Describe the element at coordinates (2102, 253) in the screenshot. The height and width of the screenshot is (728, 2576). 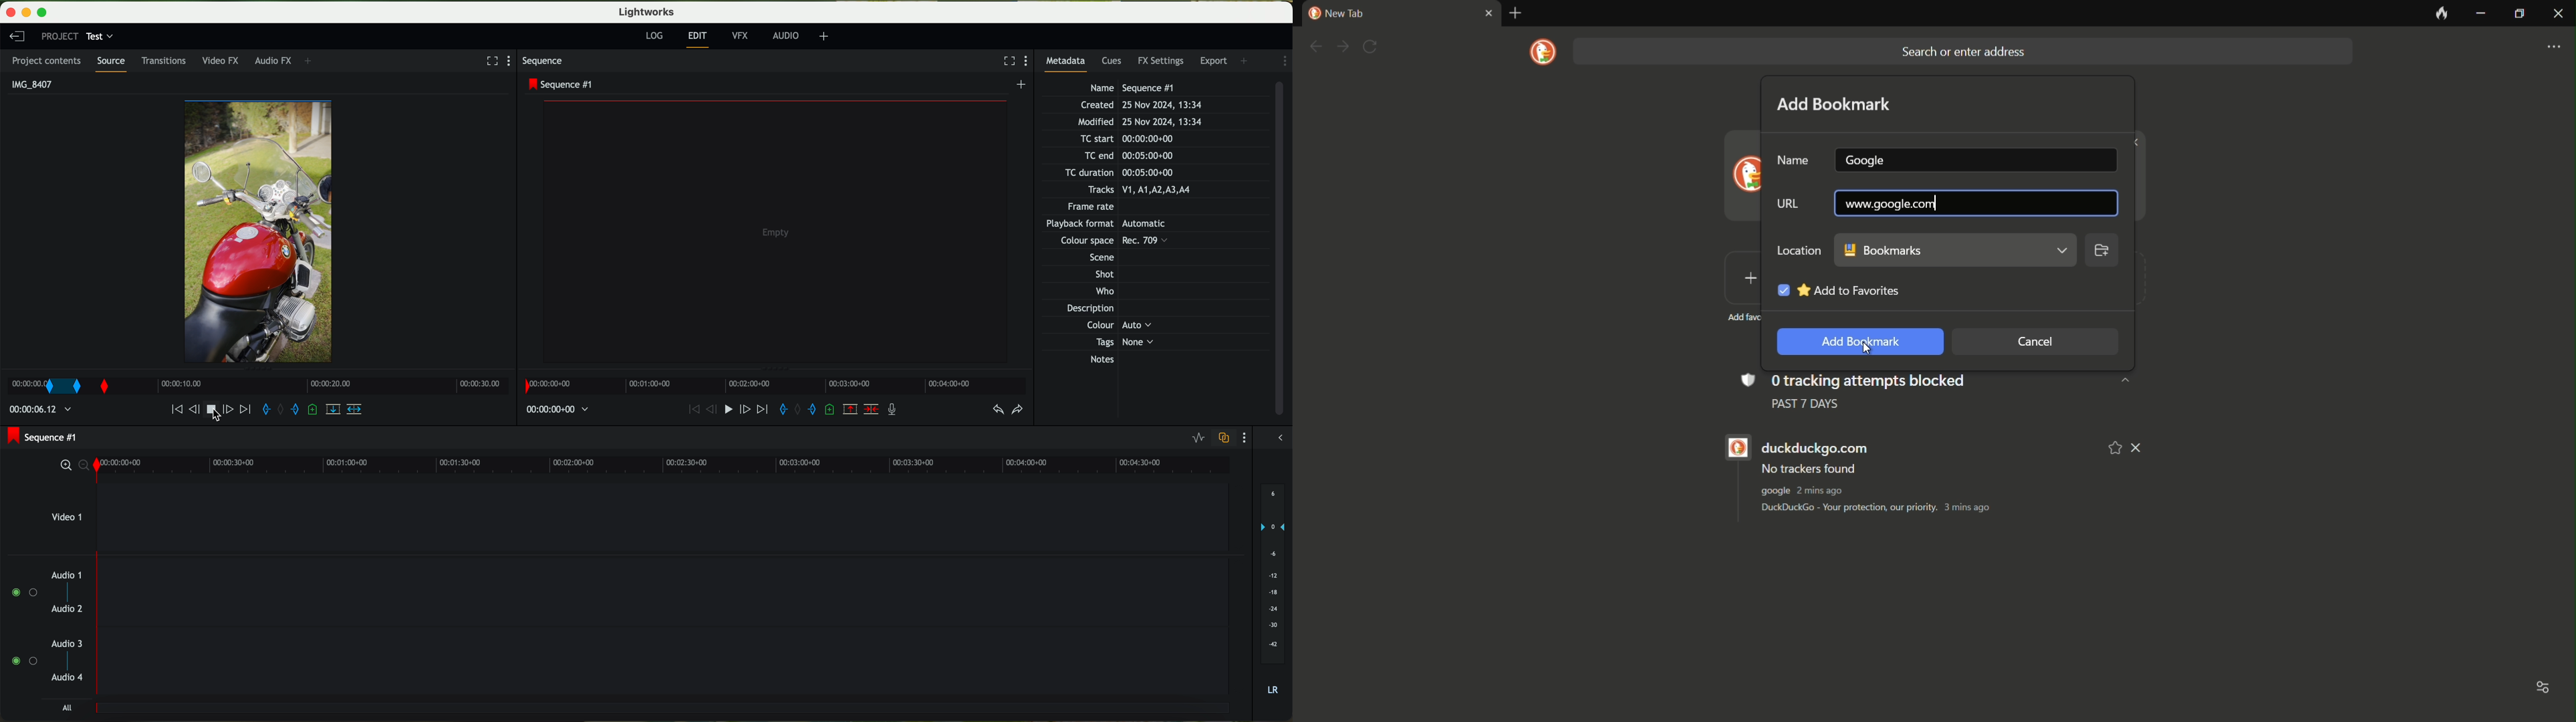
I see `browse location` at that location.